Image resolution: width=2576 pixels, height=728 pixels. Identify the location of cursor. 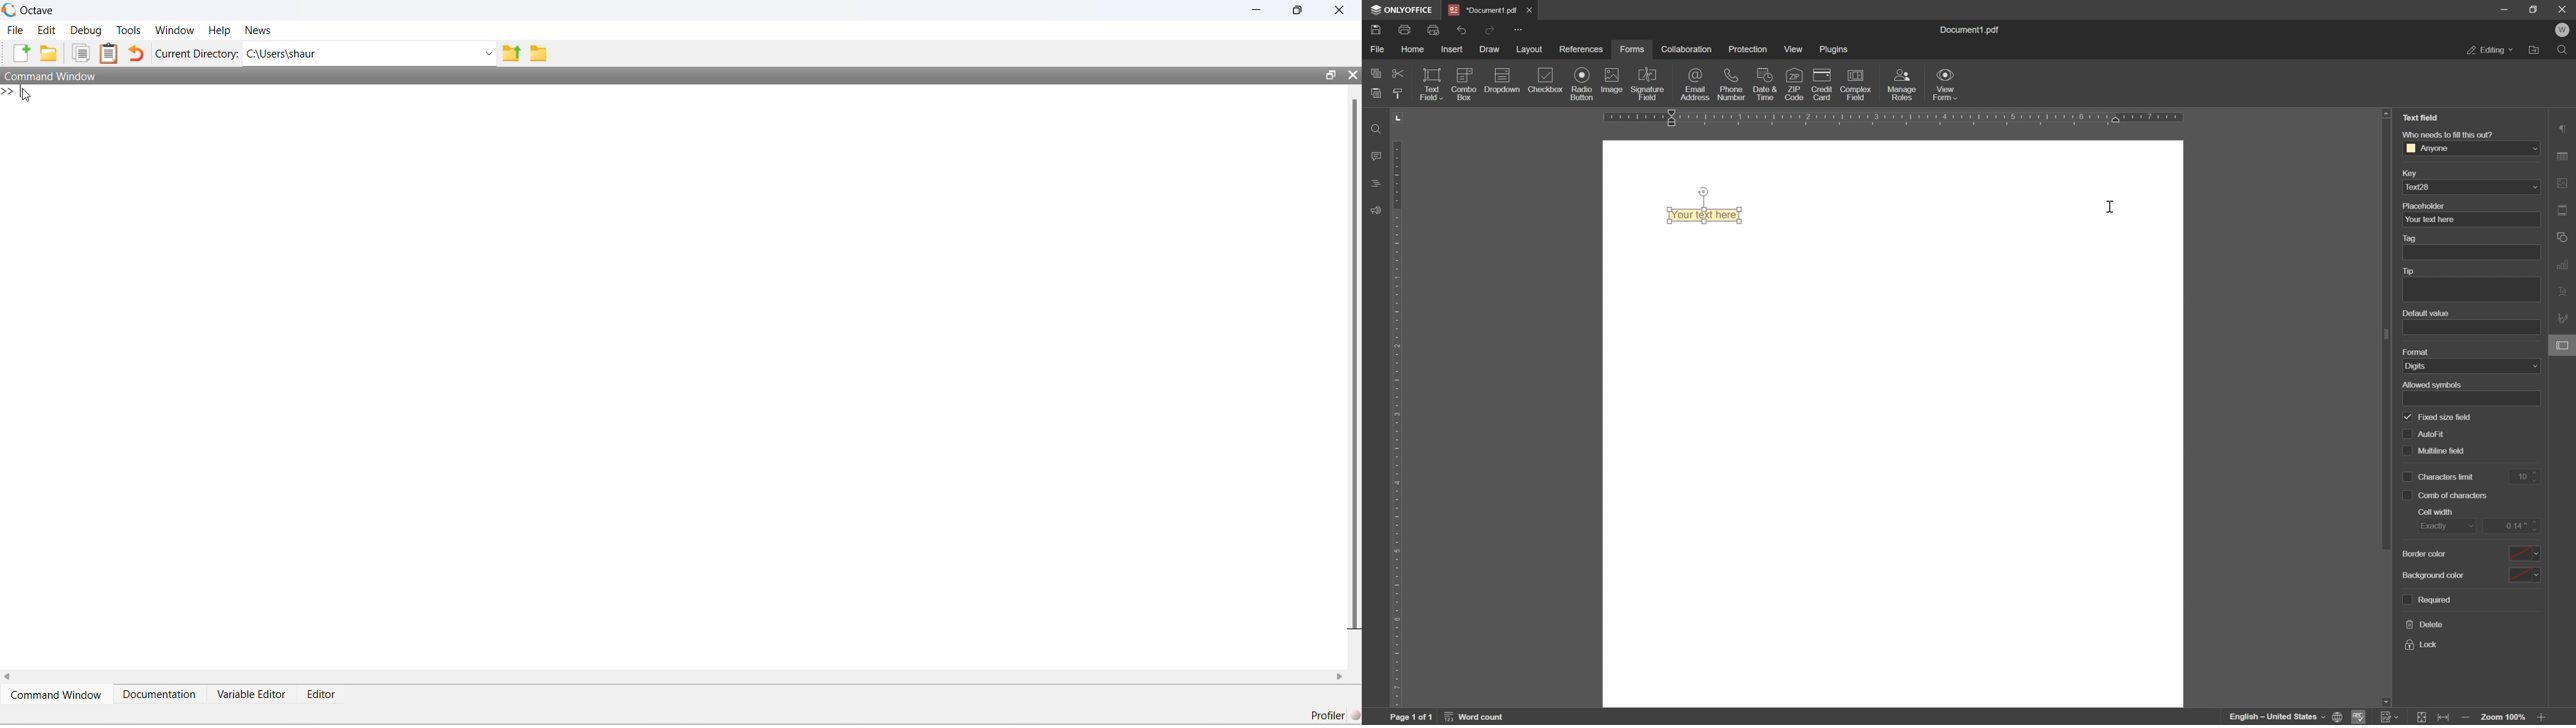
(2111, 209).